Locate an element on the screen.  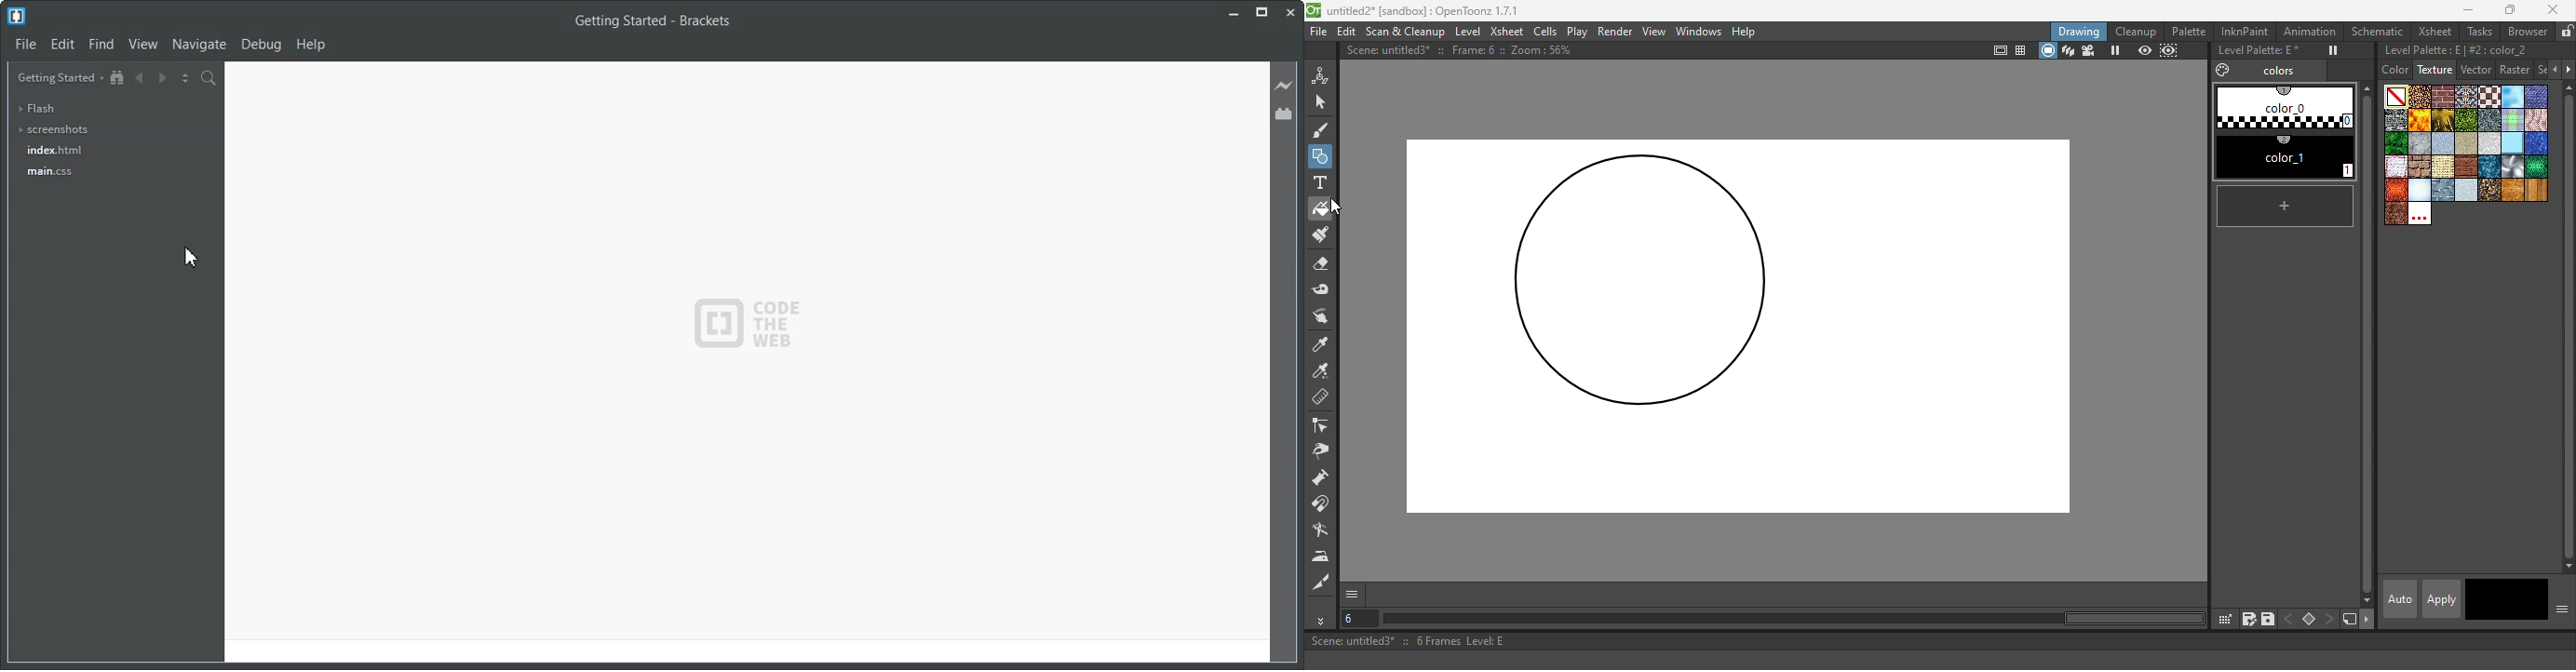
Minimize is located at coordinates (1232, 13).